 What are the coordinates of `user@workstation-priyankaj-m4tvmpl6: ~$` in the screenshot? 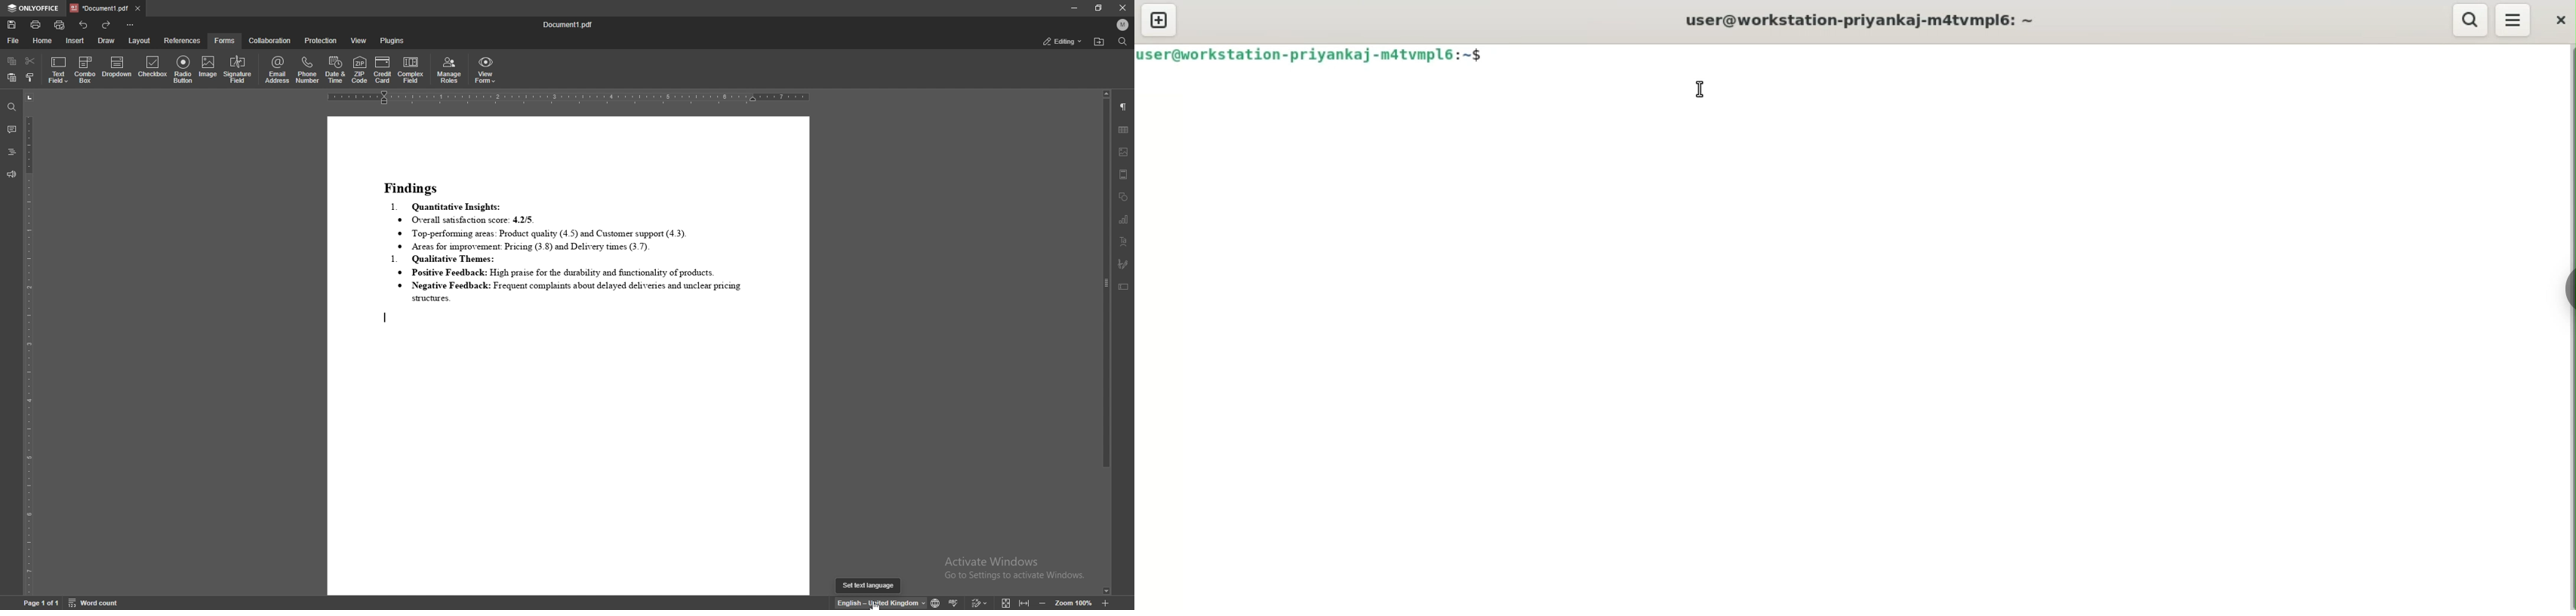 It's located at (1312, 54).